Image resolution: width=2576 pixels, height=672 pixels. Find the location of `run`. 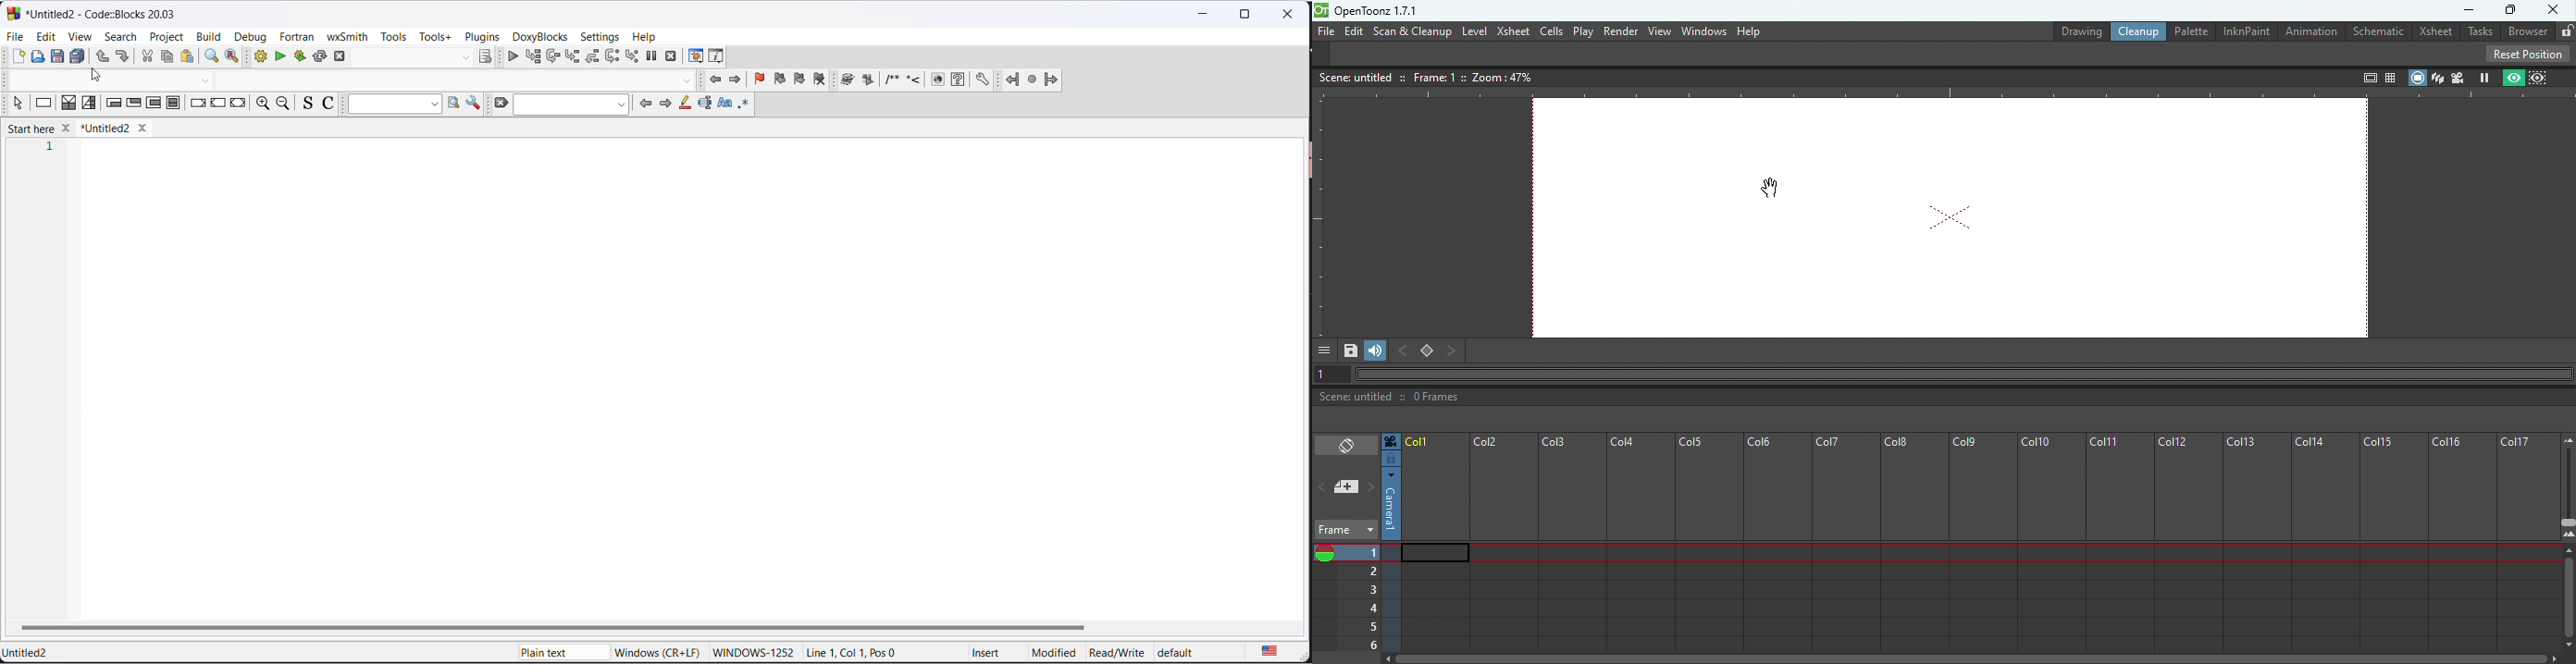

run is located at coordinates (278, 57).